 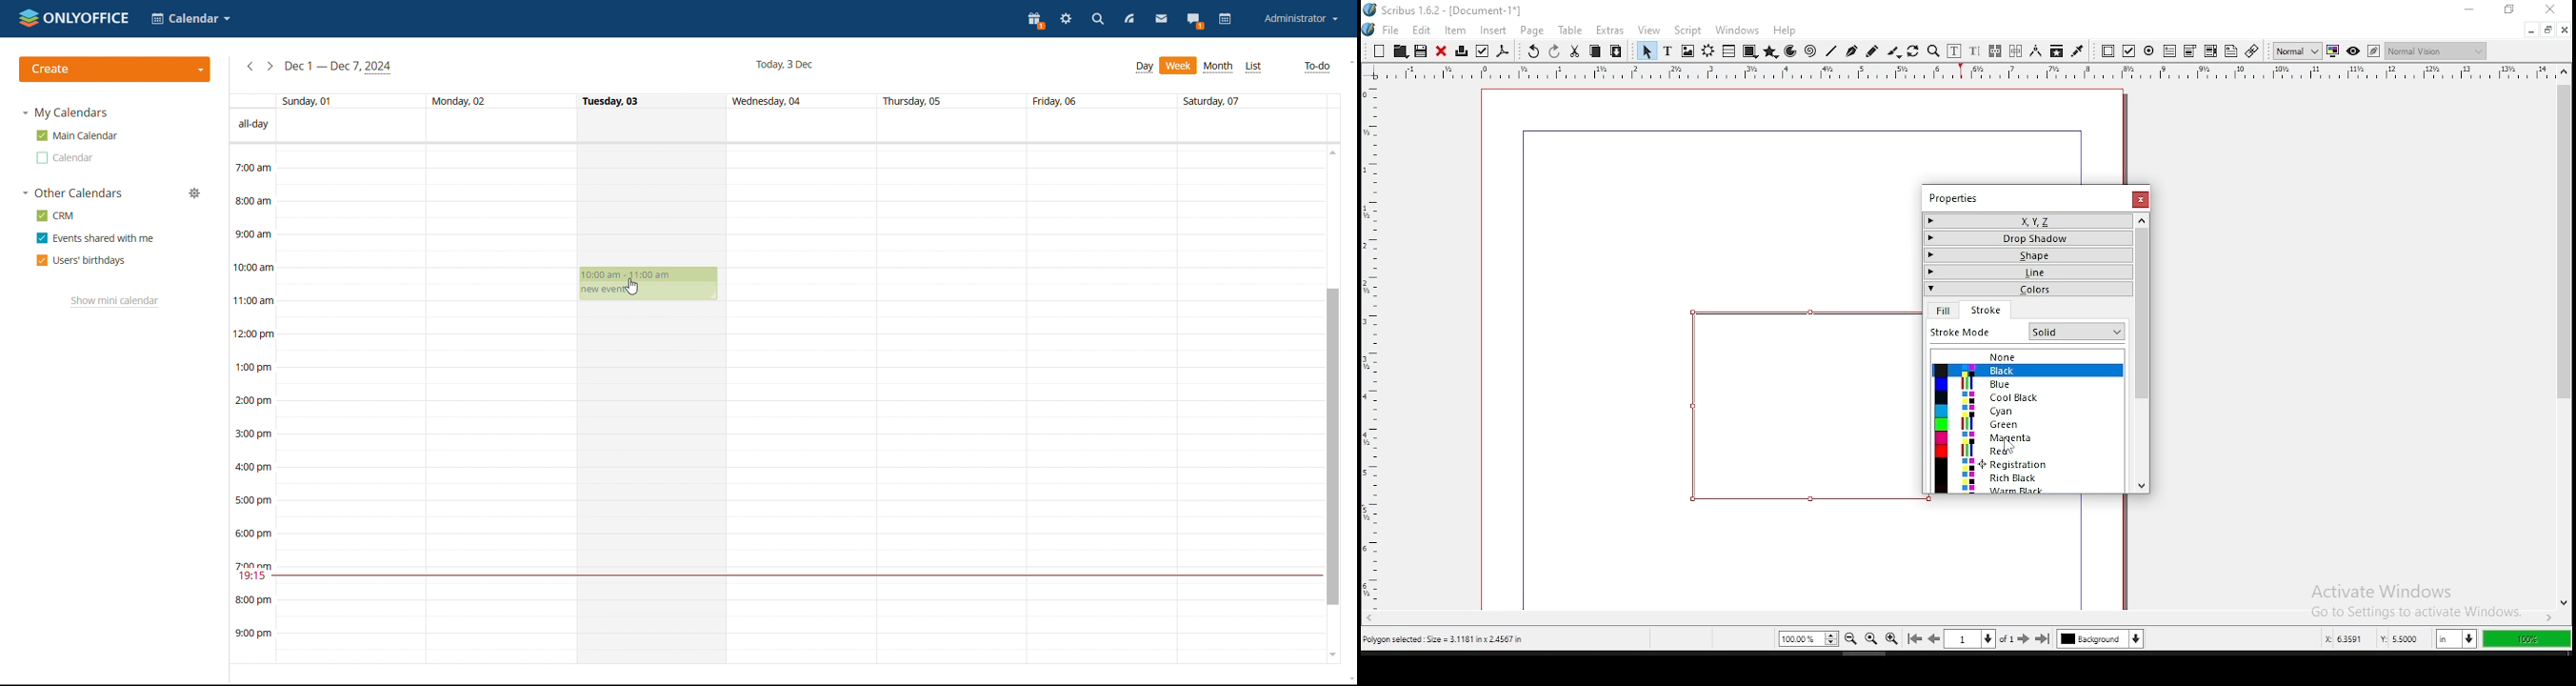 I want to click on CRM, so click(x=55, y=216).